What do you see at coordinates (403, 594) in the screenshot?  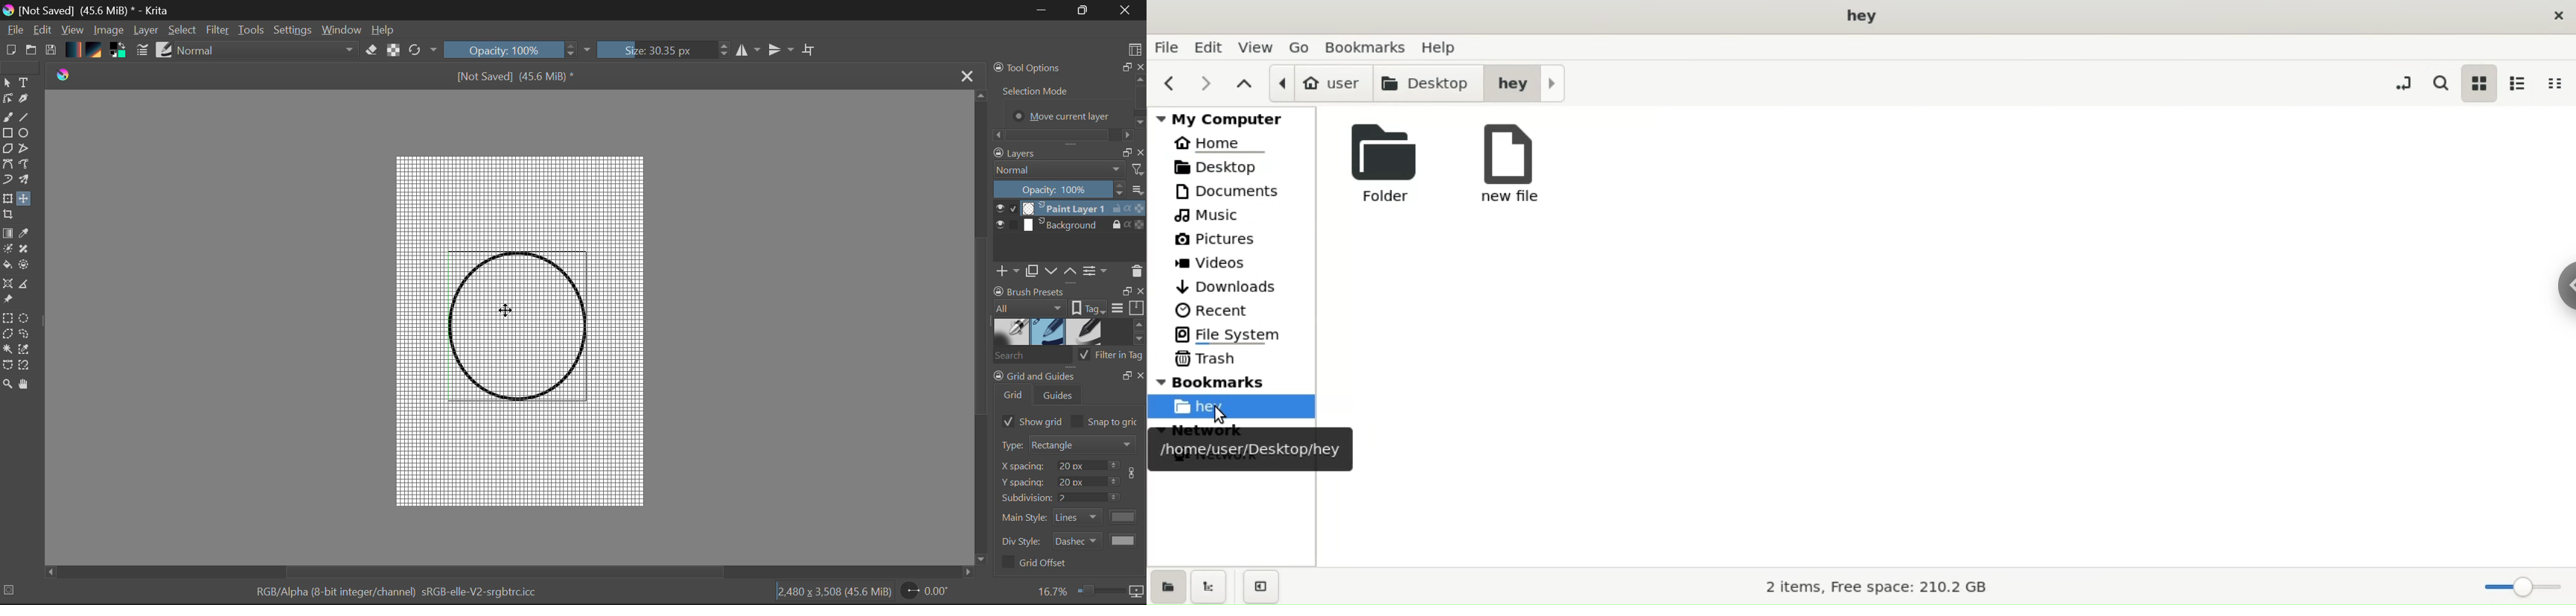 I see `Color Information` at bounding box center [403, 594].